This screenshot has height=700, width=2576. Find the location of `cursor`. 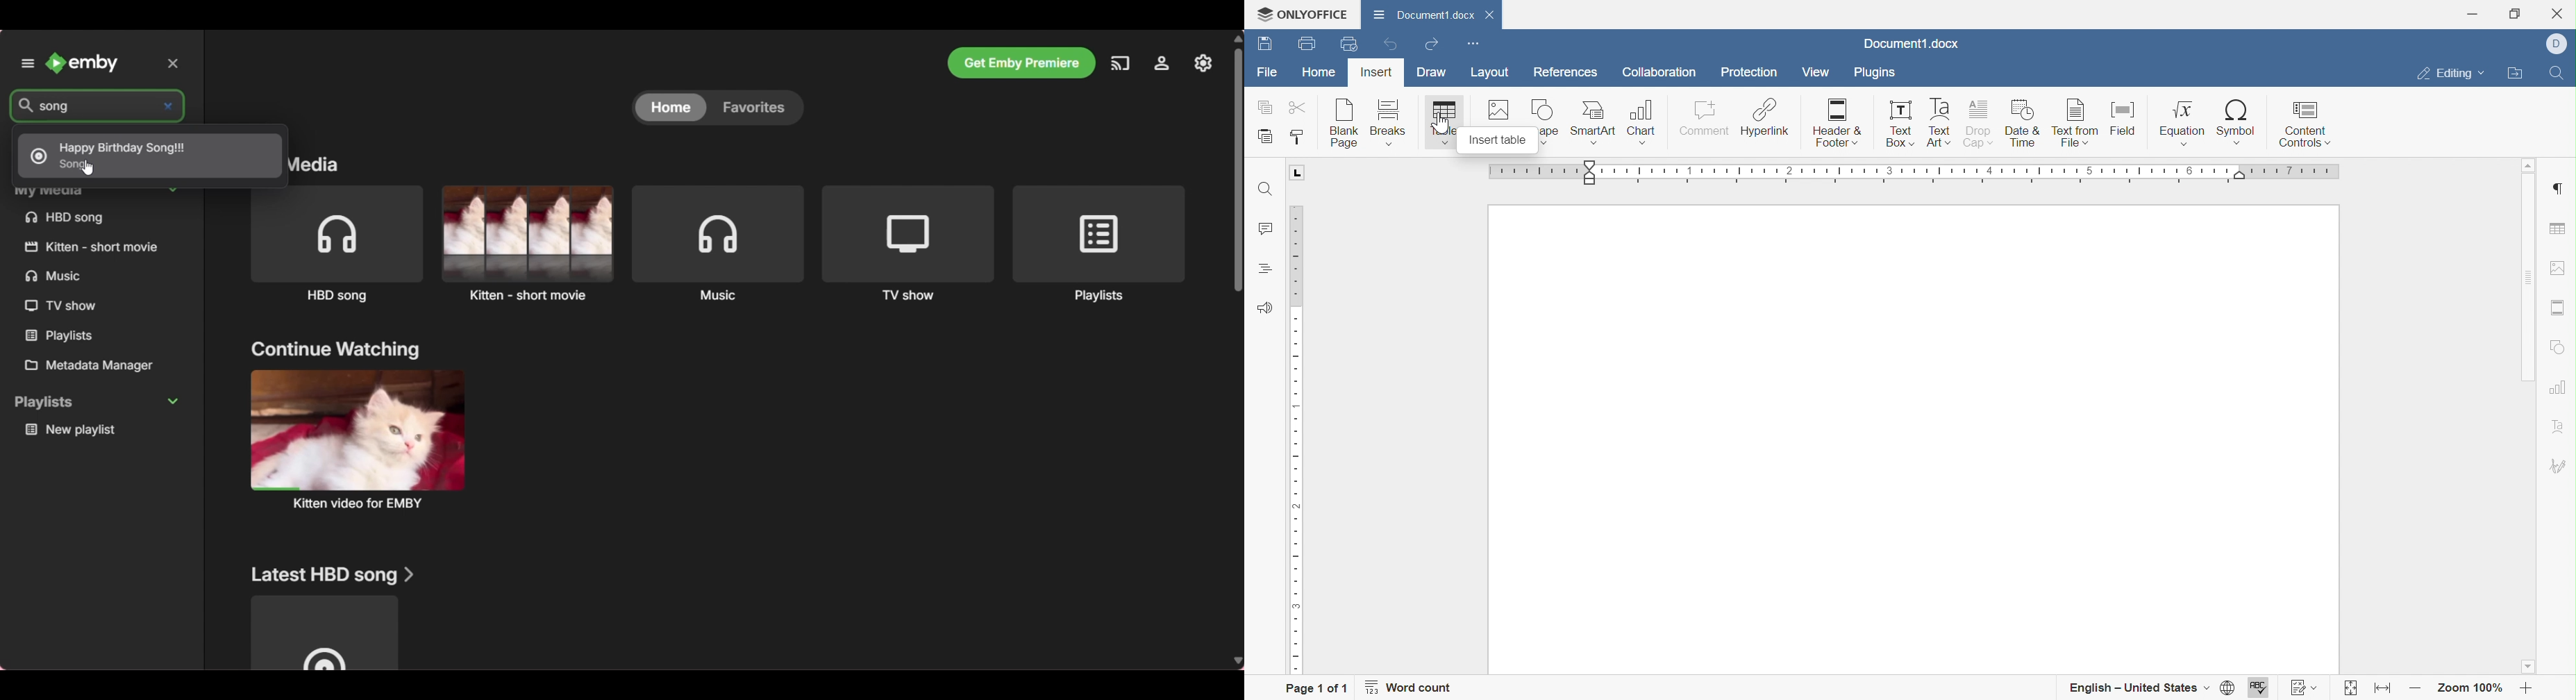

cursor is located at coordinates (89, 168).